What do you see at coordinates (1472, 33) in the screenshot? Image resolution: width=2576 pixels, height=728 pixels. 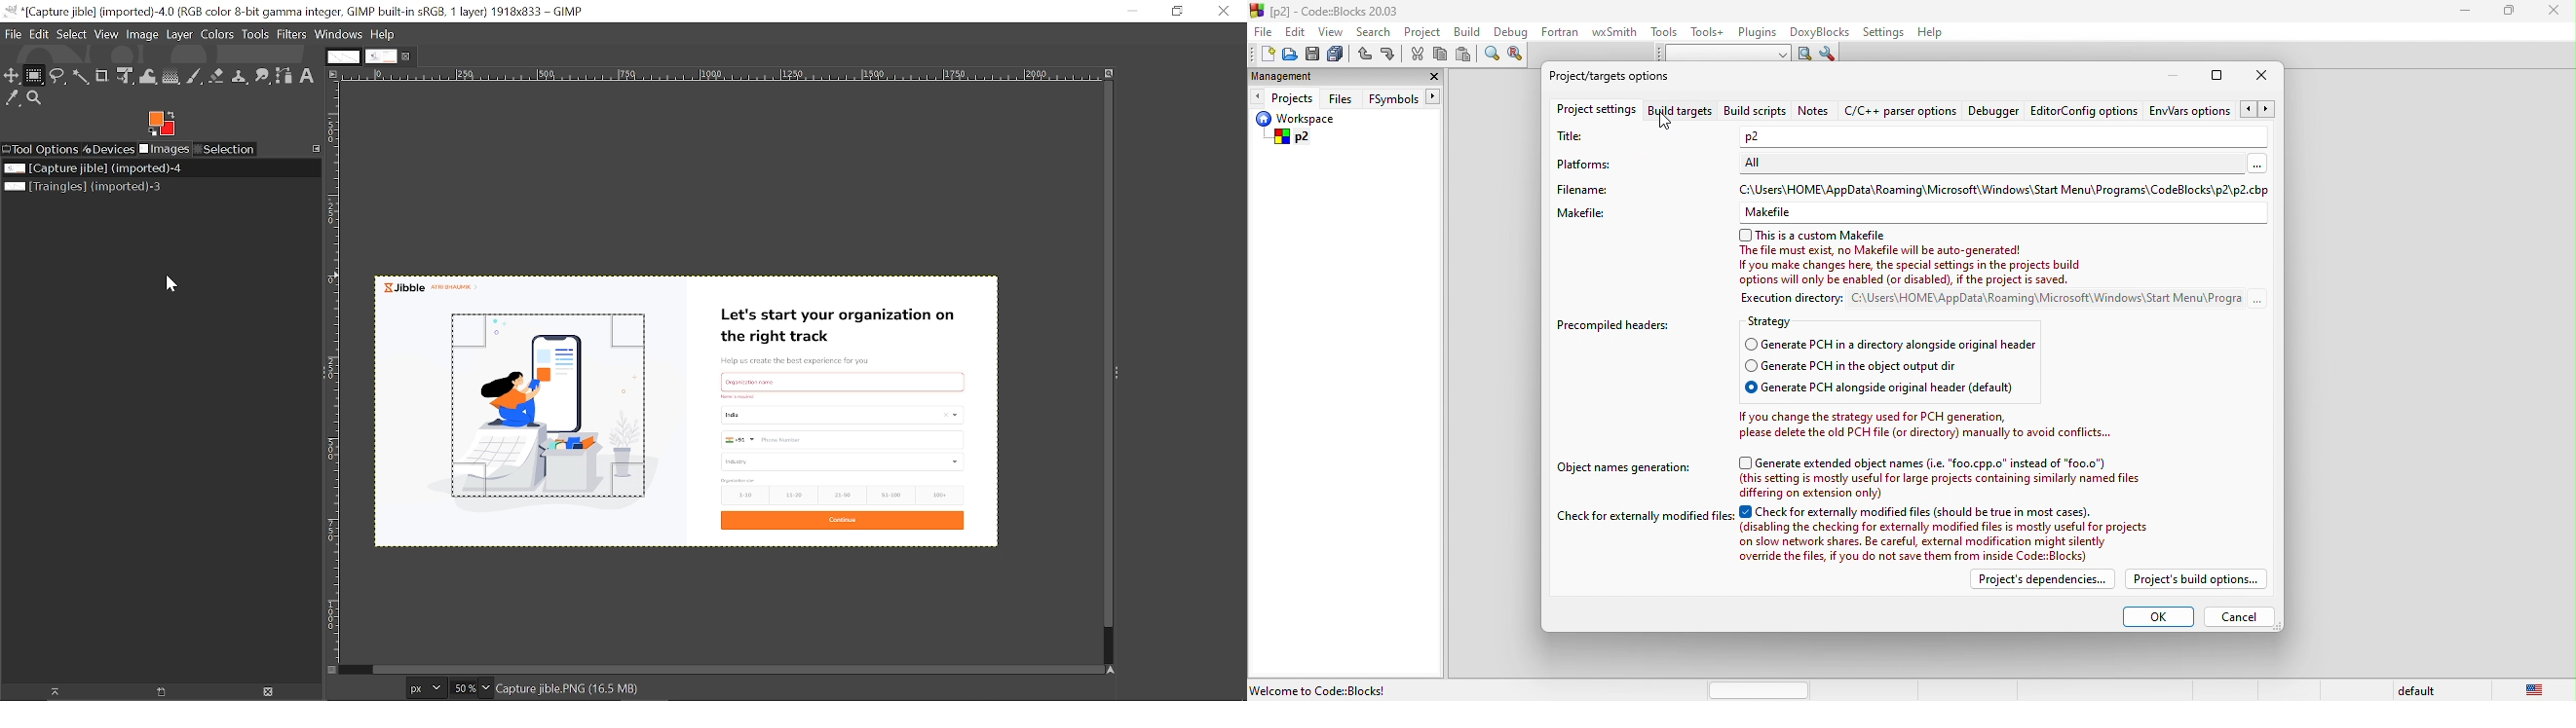 I see `build` at bounding box center [1472, 33].